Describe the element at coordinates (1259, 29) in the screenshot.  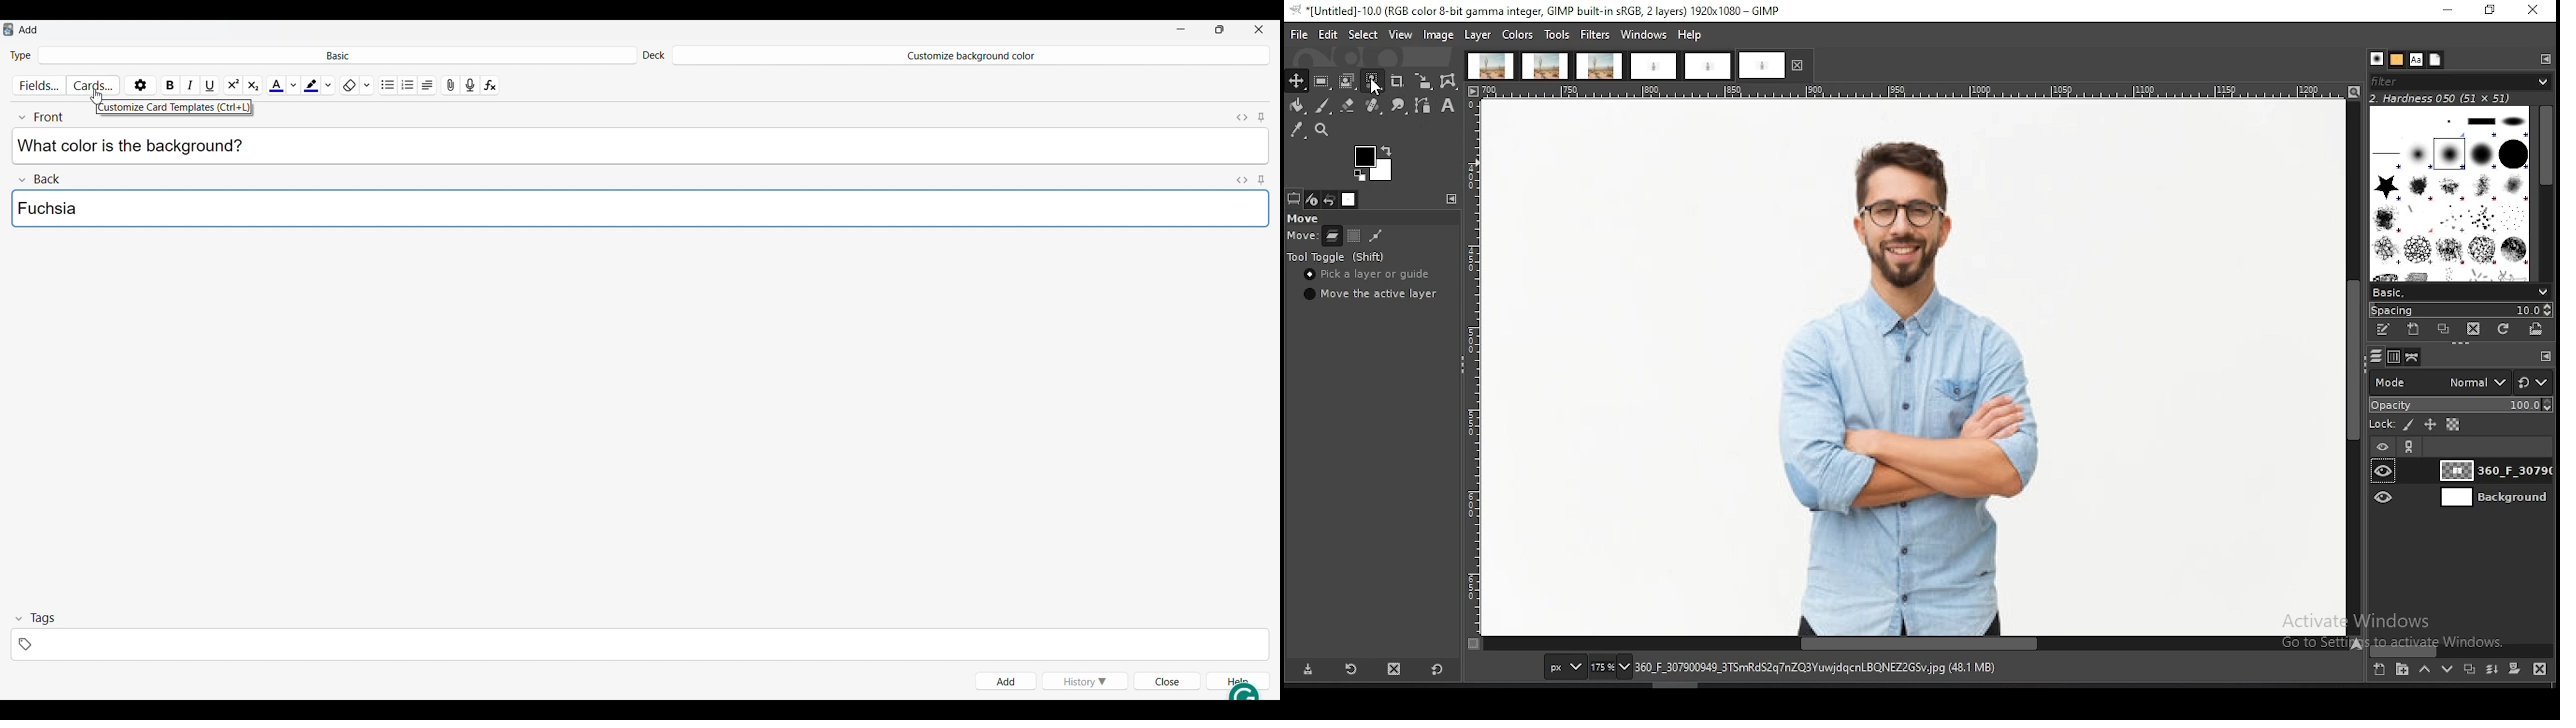
I see `Close interface` at that location.